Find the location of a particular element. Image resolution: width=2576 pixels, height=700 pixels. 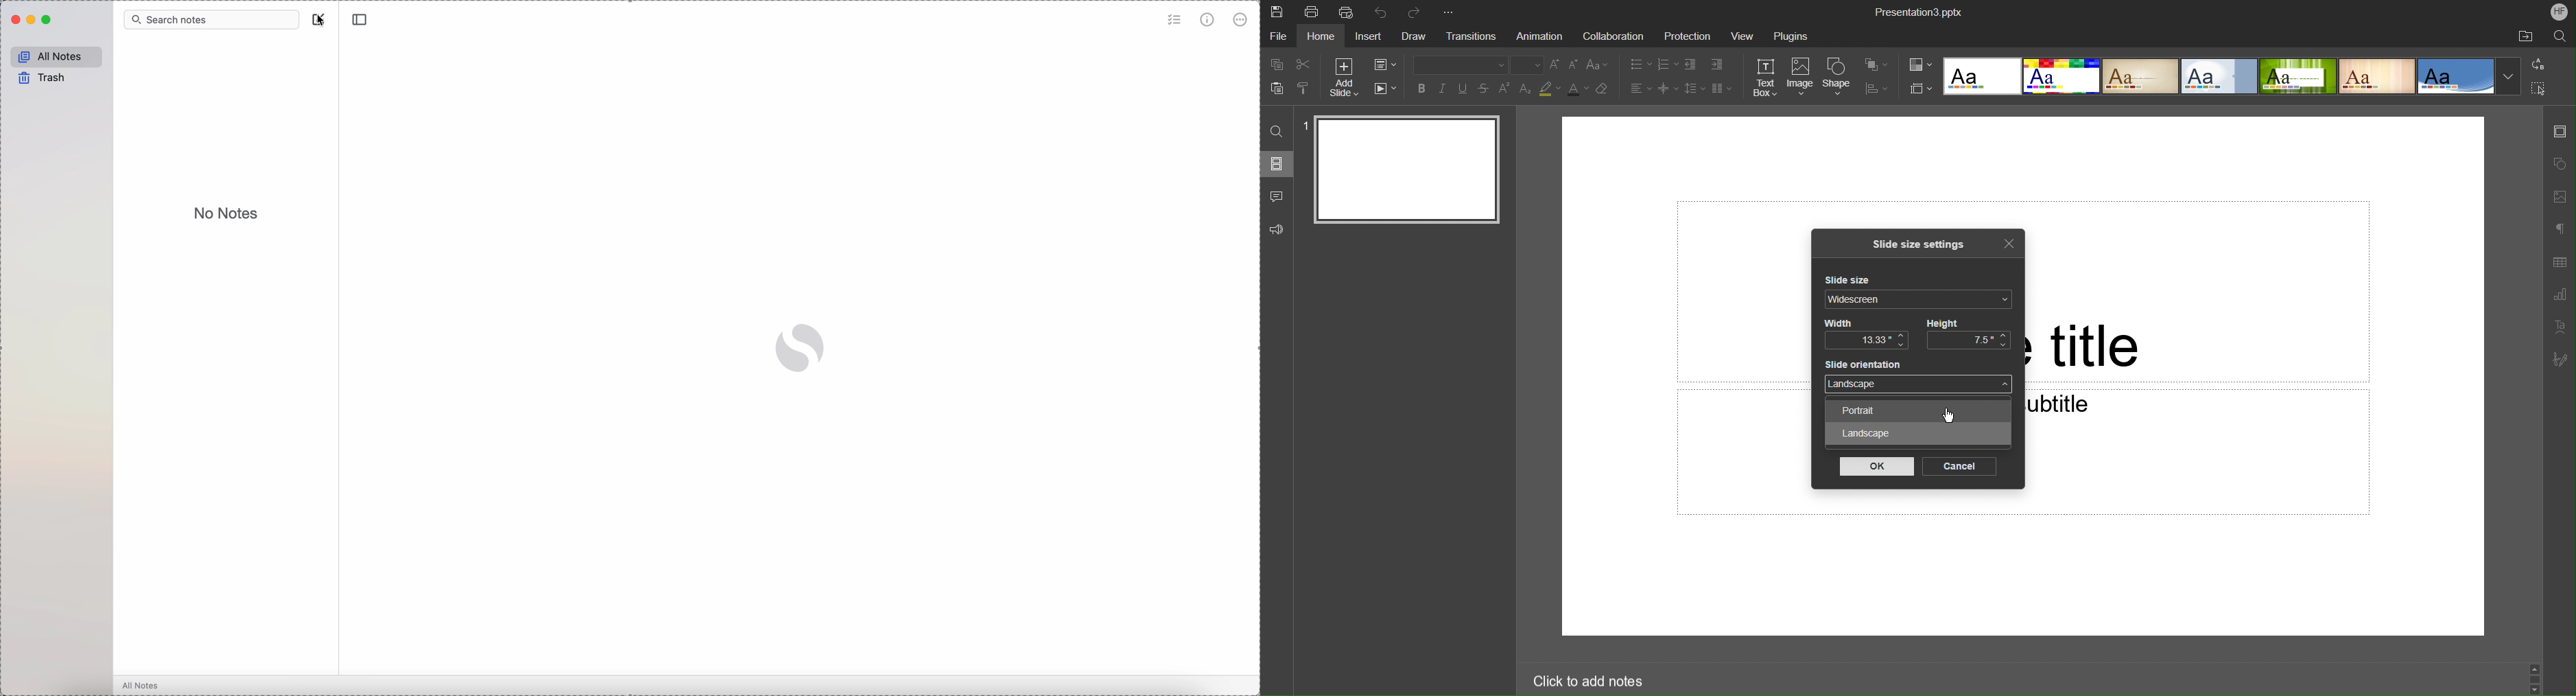

Cancel is located at coordinates (1959, 467).